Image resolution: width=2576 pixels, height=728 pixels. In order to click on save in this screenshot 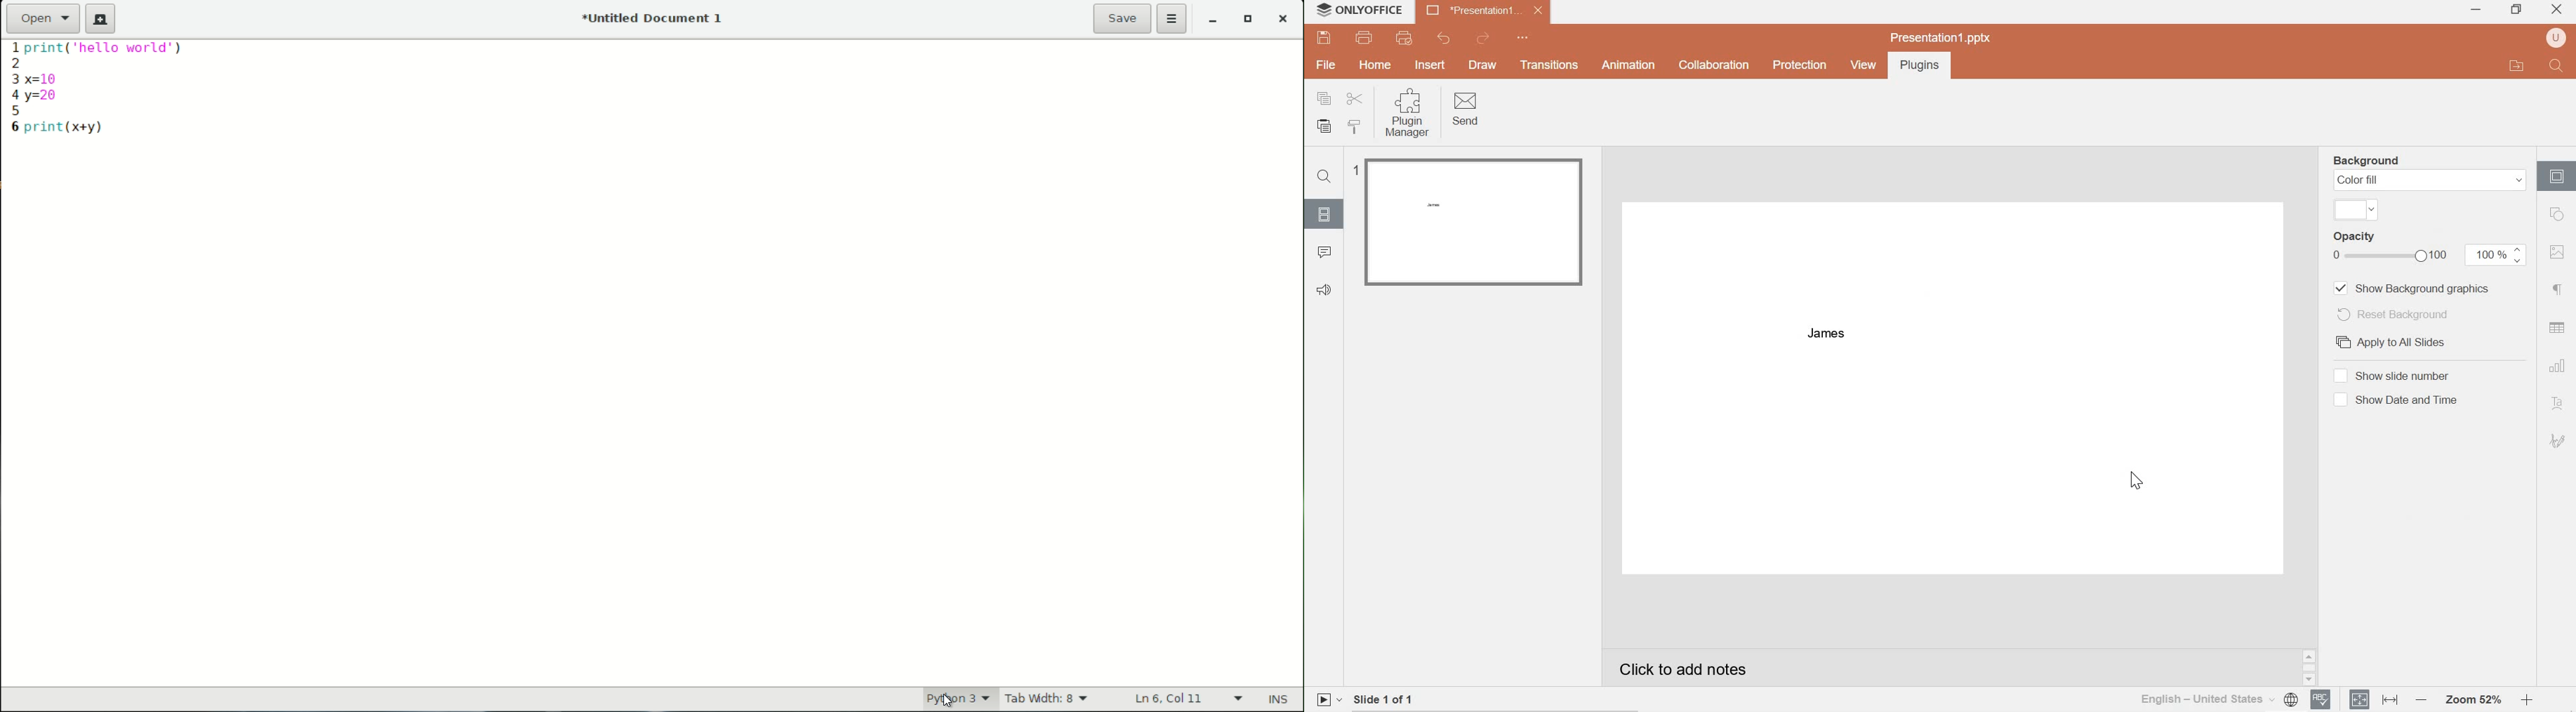, I will do `click(1325, 38)`.